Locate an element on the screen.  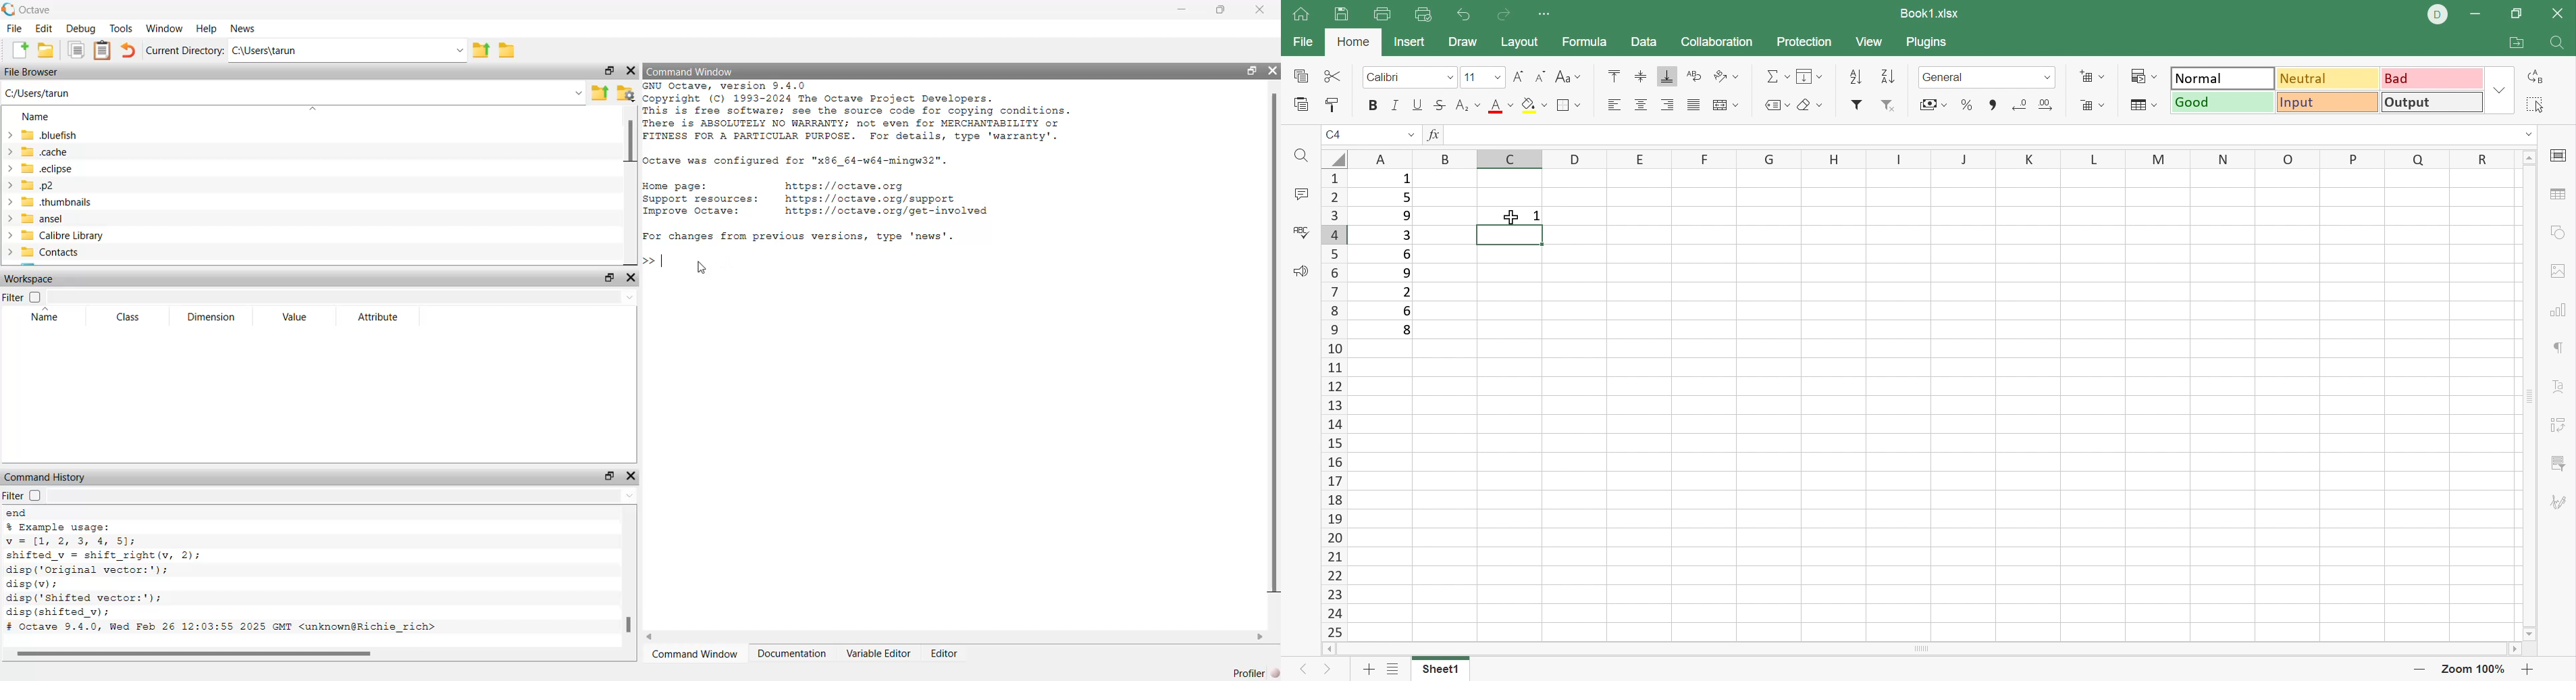
Increase decimal is located at coordinates (2048, 103).